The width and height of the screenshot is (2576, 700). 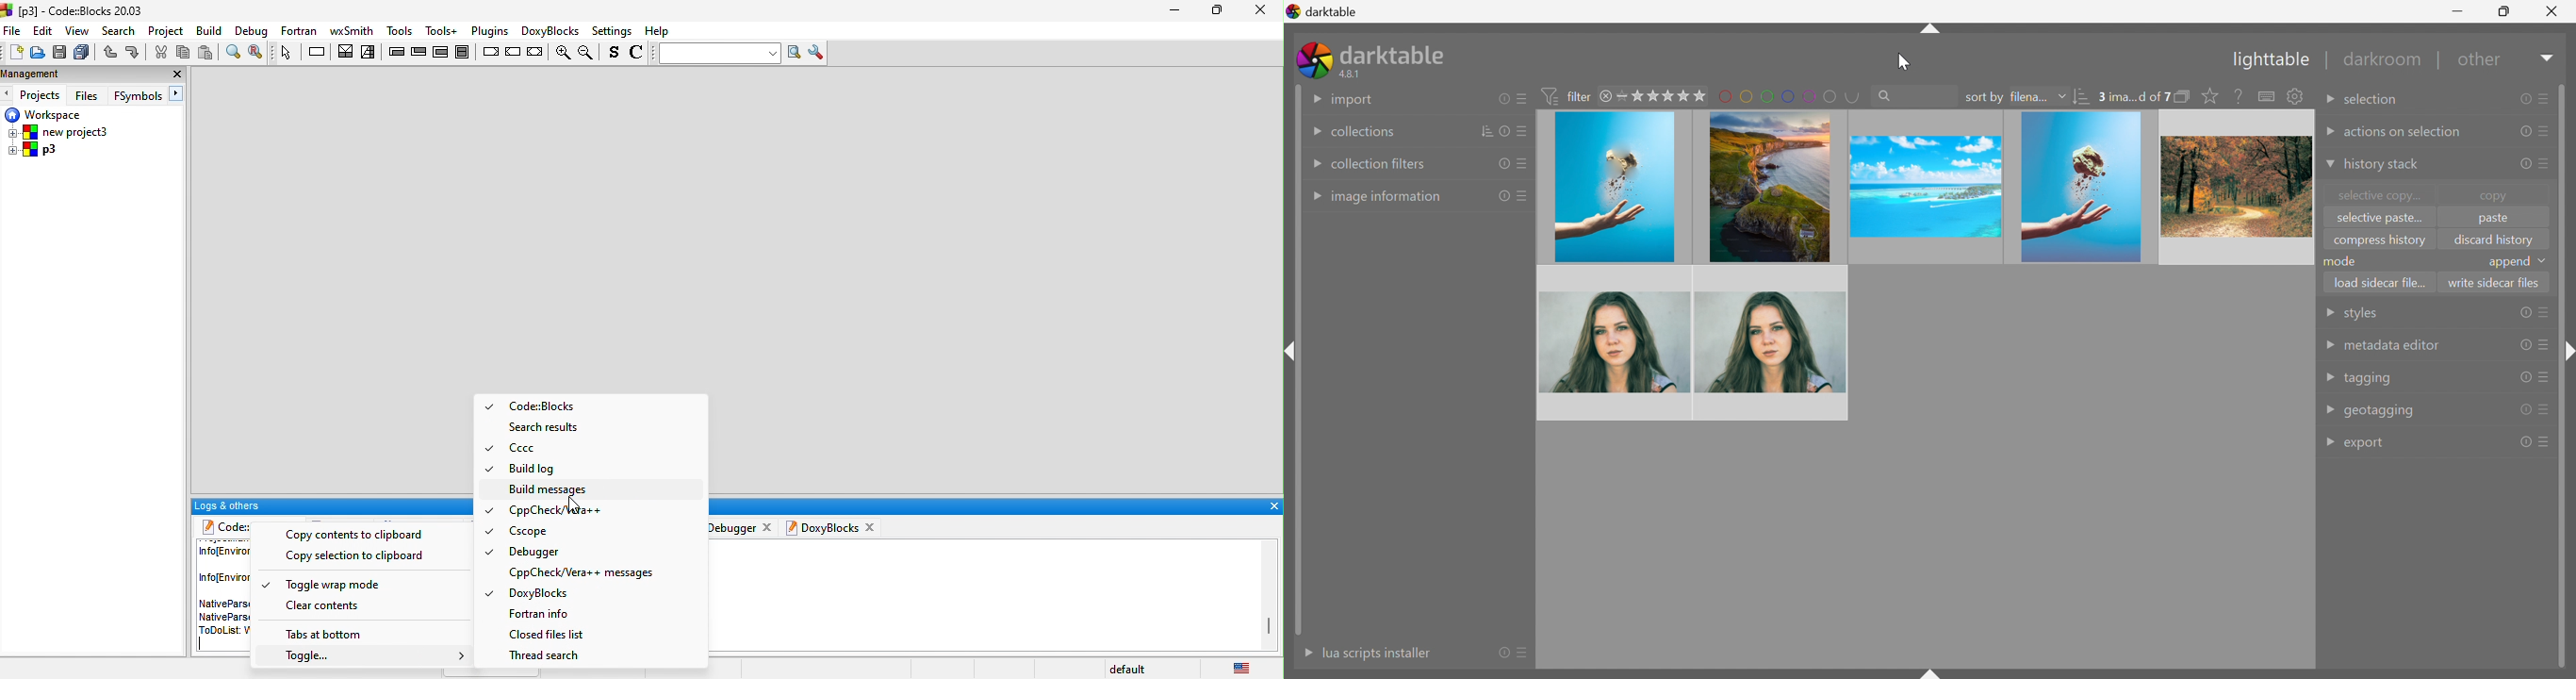 I want to click on counting loop, so click(x=442, y=52).